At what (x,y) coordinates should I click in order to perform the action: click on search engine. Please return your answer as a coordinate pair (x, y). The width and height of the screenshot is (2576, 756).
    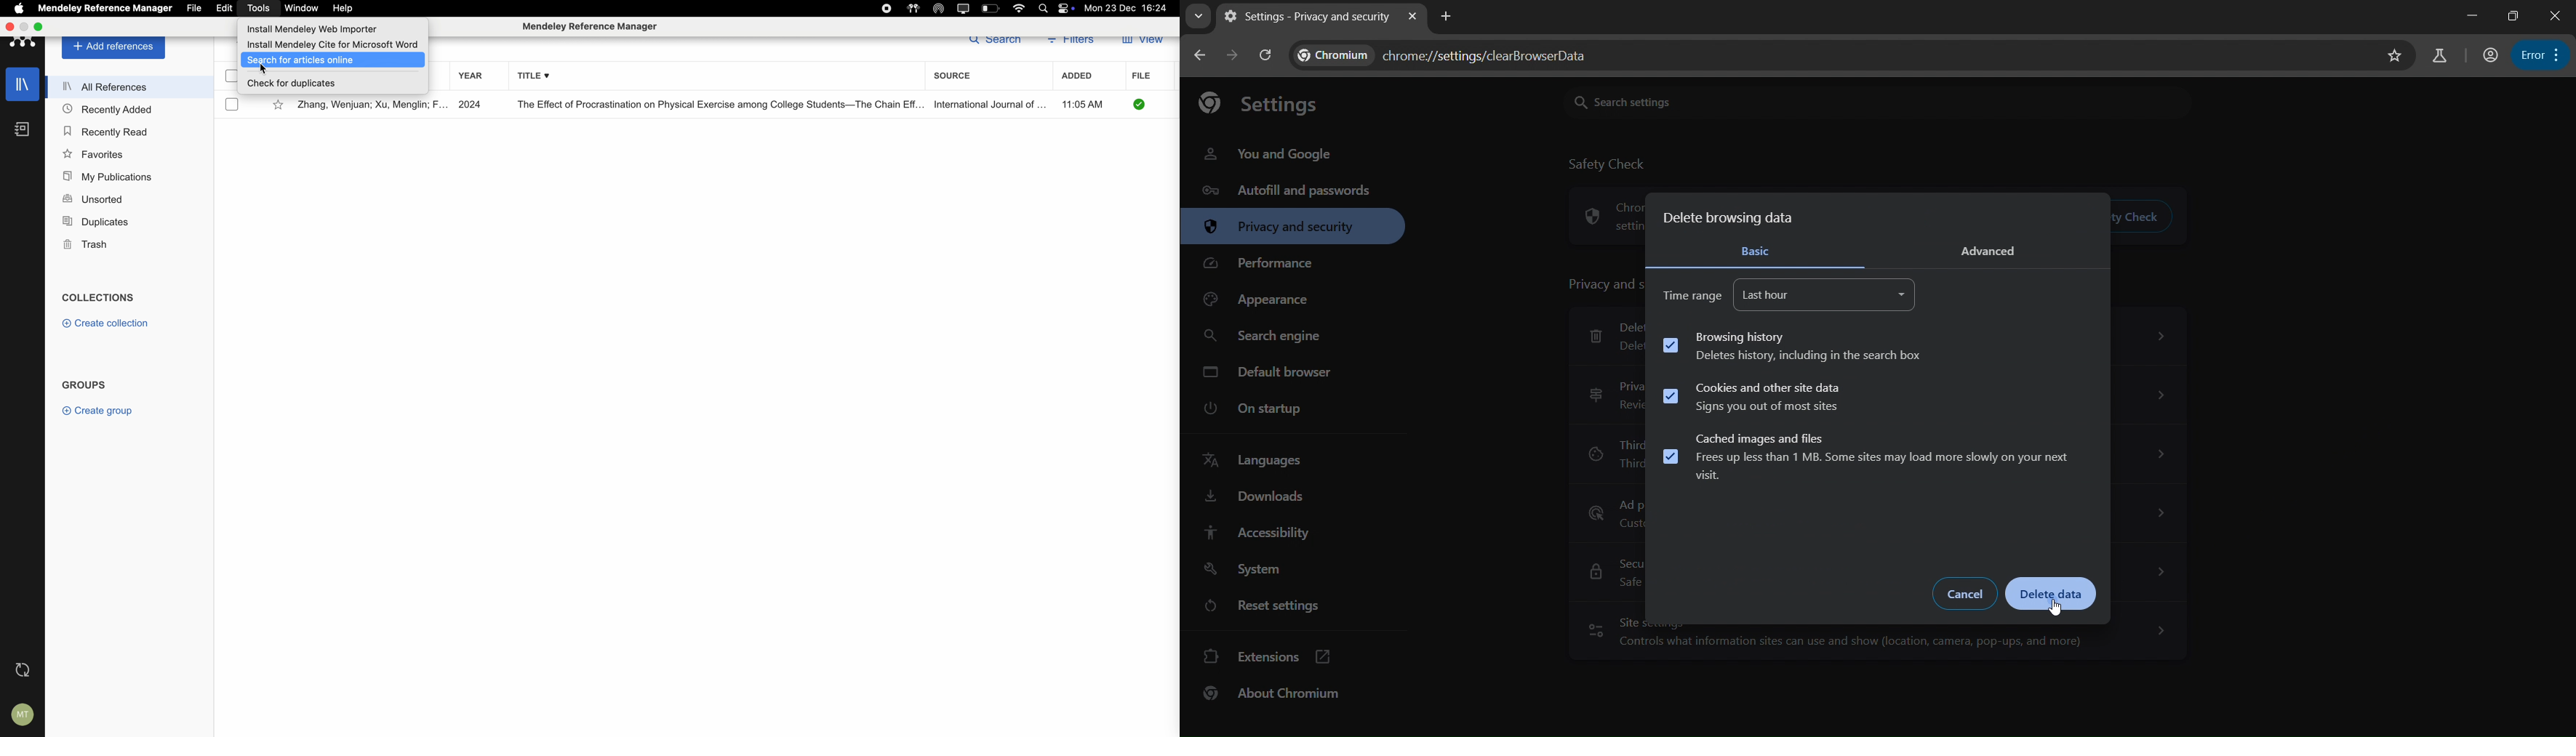
    Looking at the image, I should click on (1265, 339).